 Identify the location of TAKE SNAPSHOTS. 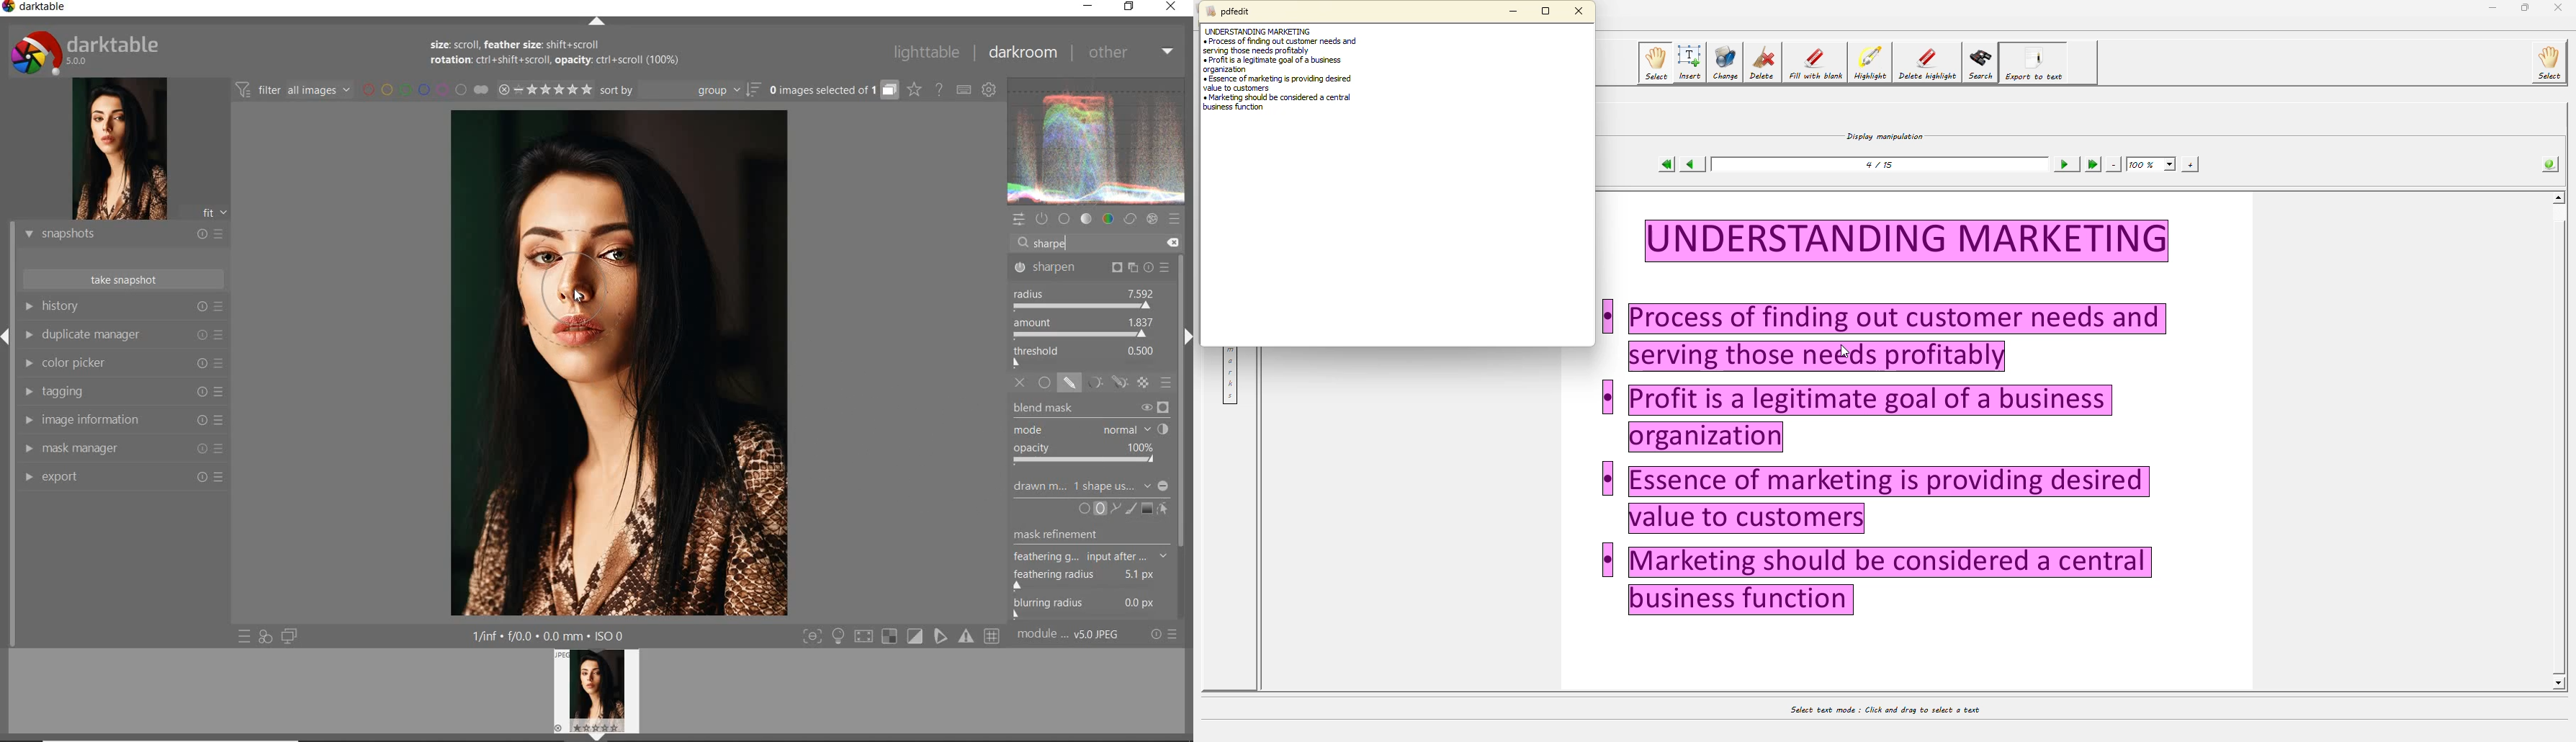
(124, 279).